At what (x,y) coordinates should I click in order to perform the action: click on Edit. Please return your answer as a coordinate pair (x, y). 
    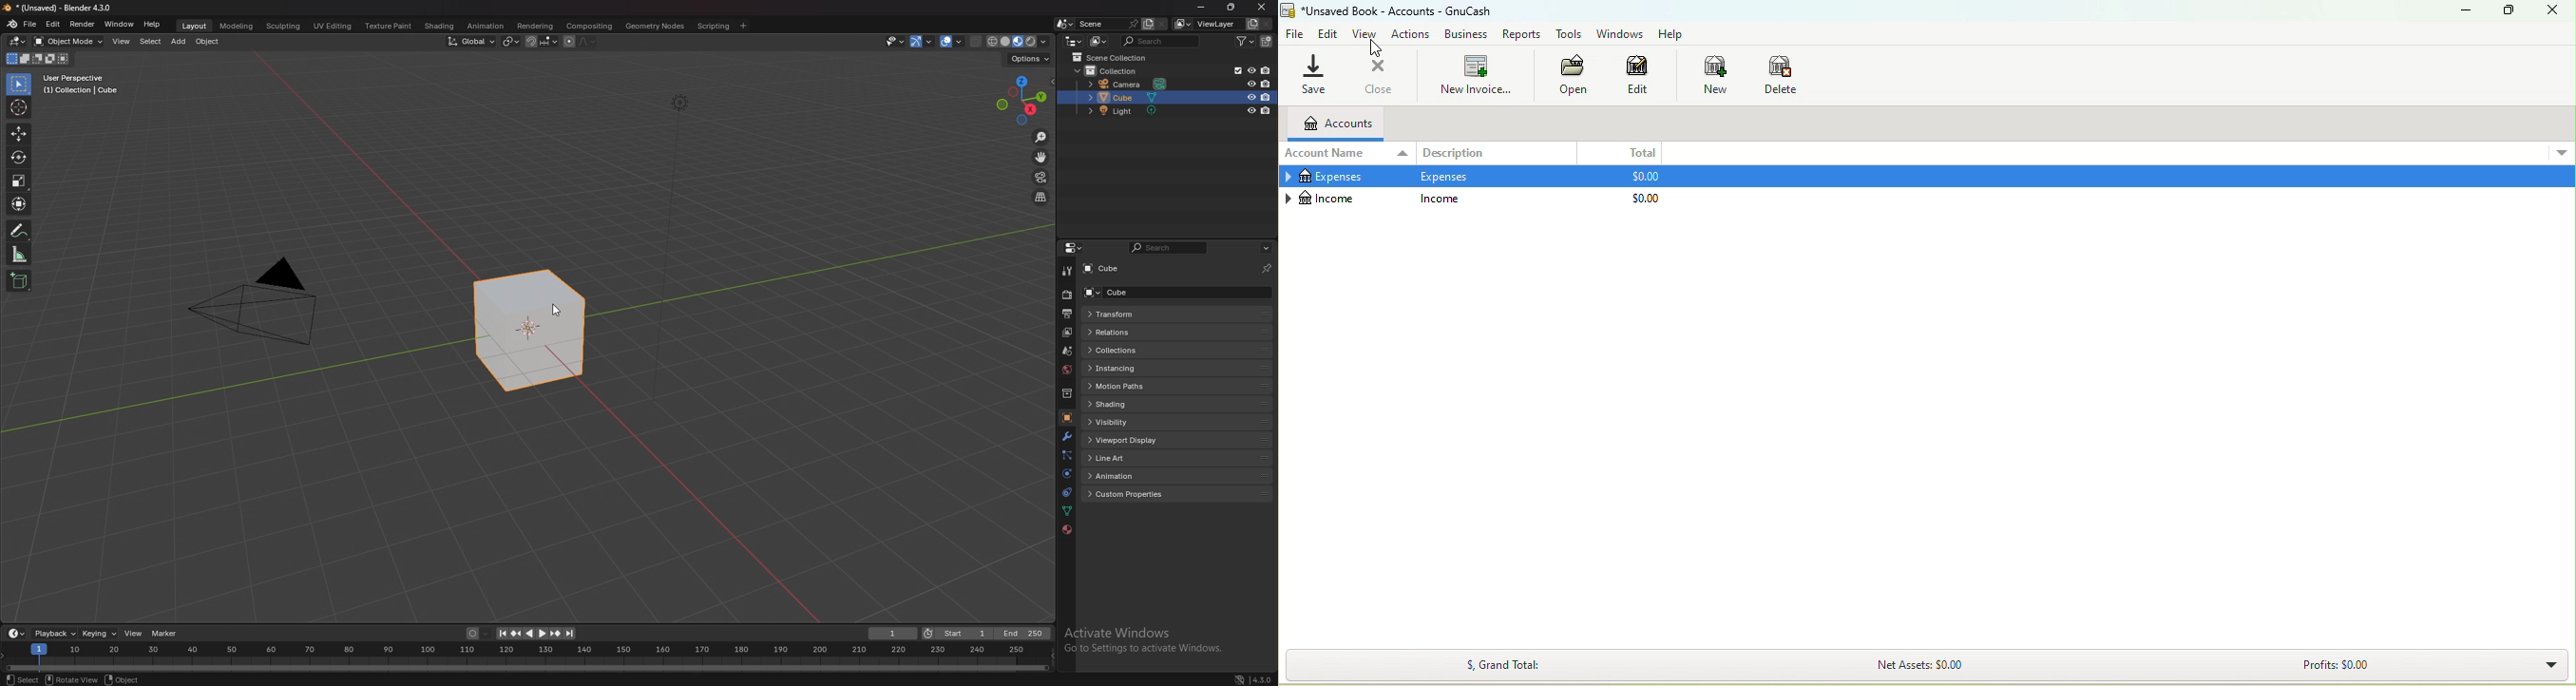
    Looking at the image, I should click on (1328, 34).